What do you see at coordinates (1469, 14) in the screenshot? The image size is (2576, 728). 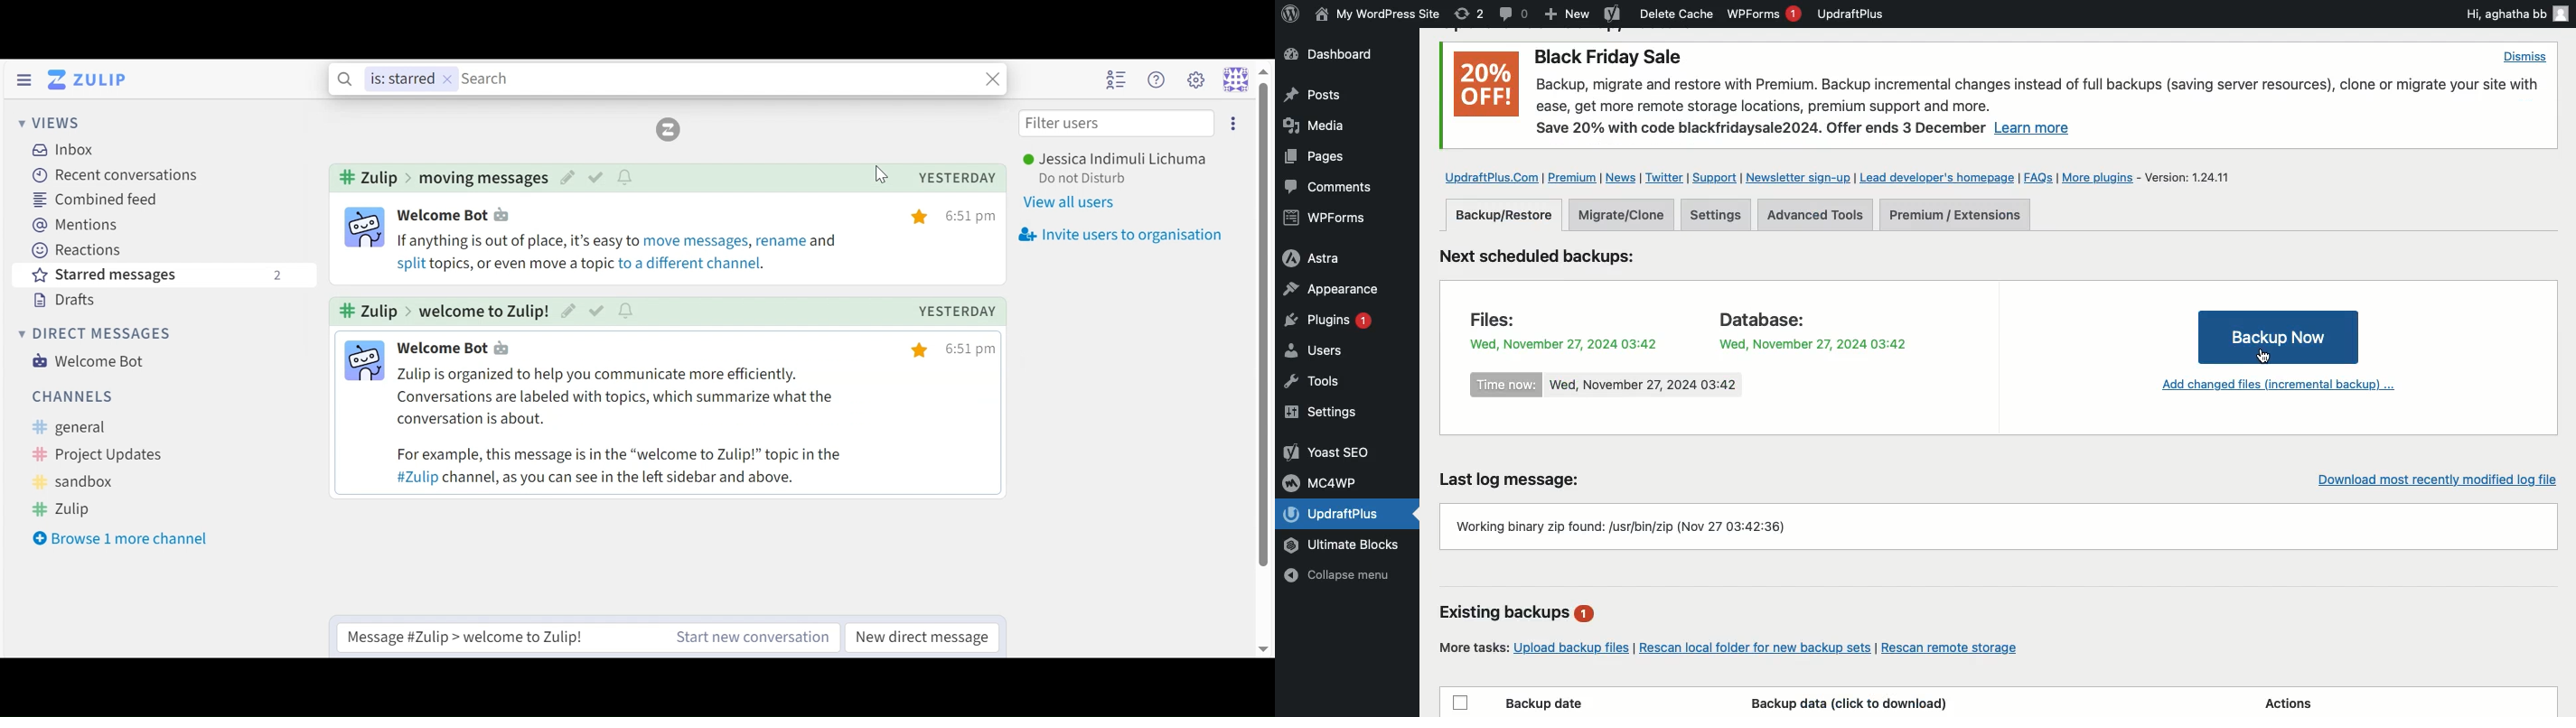 I see `Revision` at bounding box center [1469, 14].